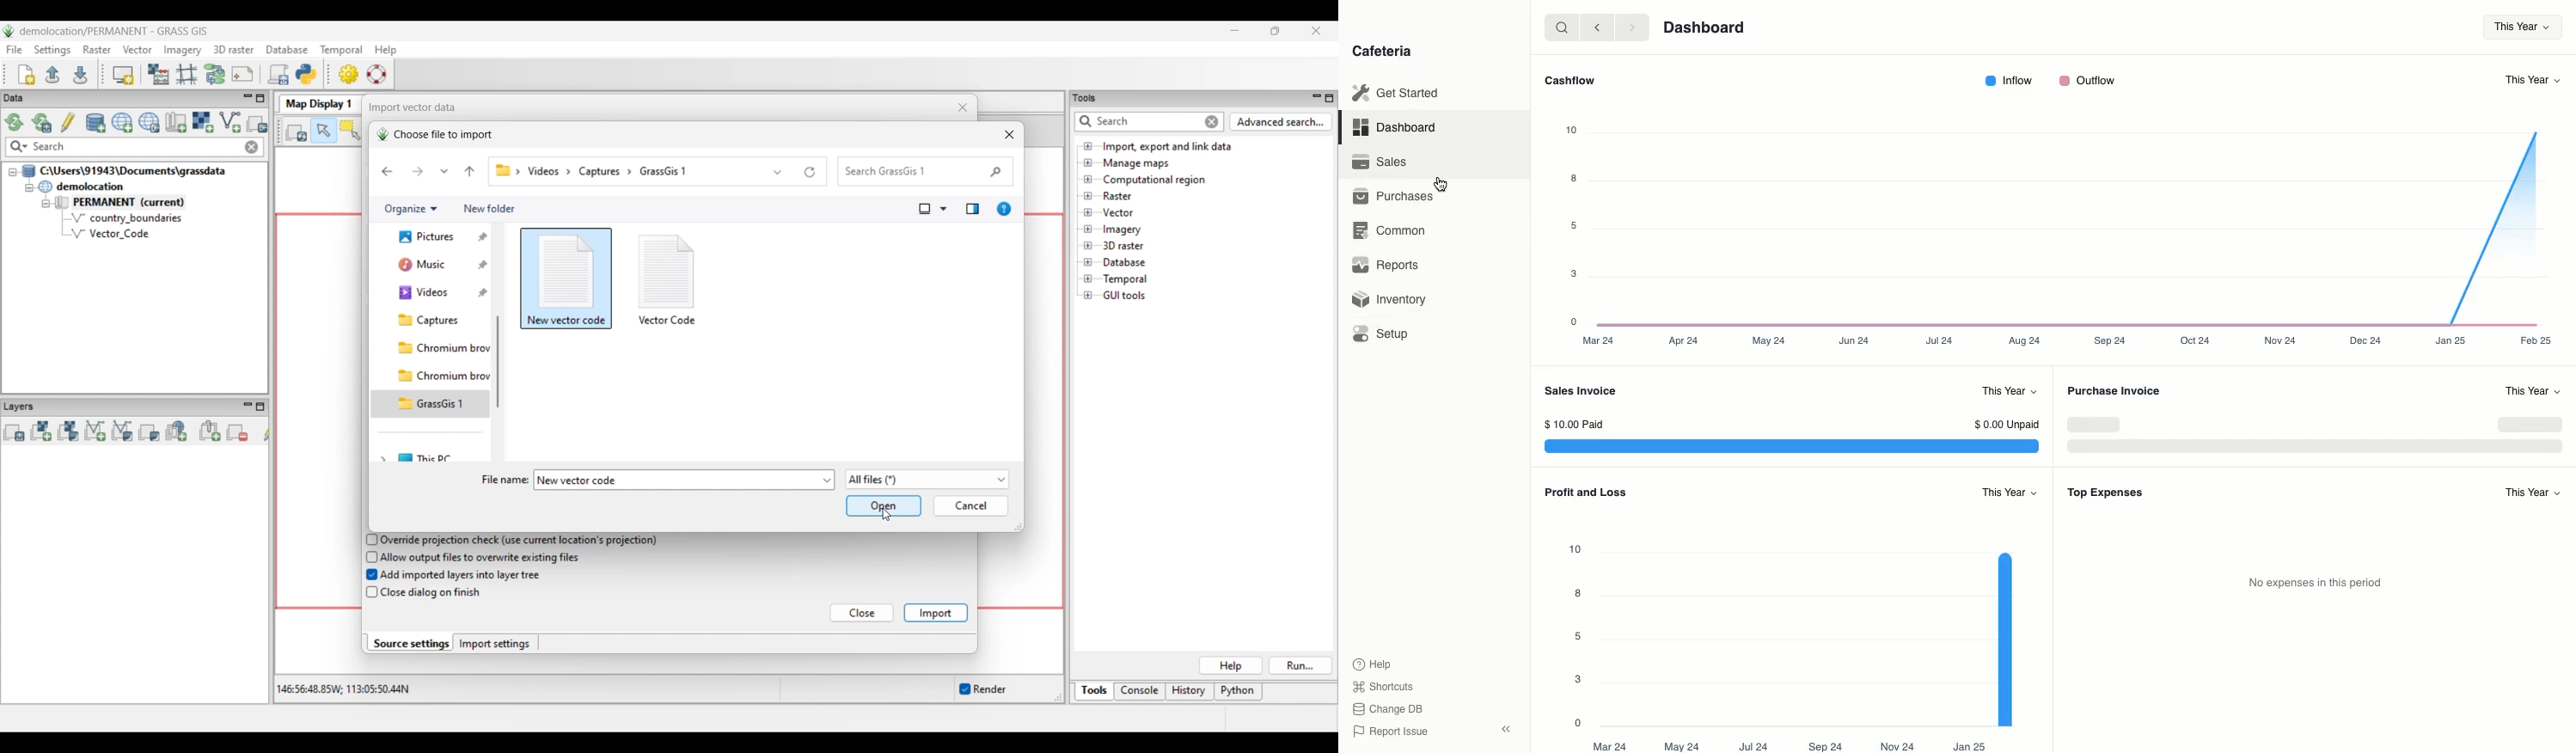 This screenshot has width=2576, height=756. What do you see at coordinates (1391, 708) in the screenshot?
I see `Change DB` at bounding box center [1391, 708].